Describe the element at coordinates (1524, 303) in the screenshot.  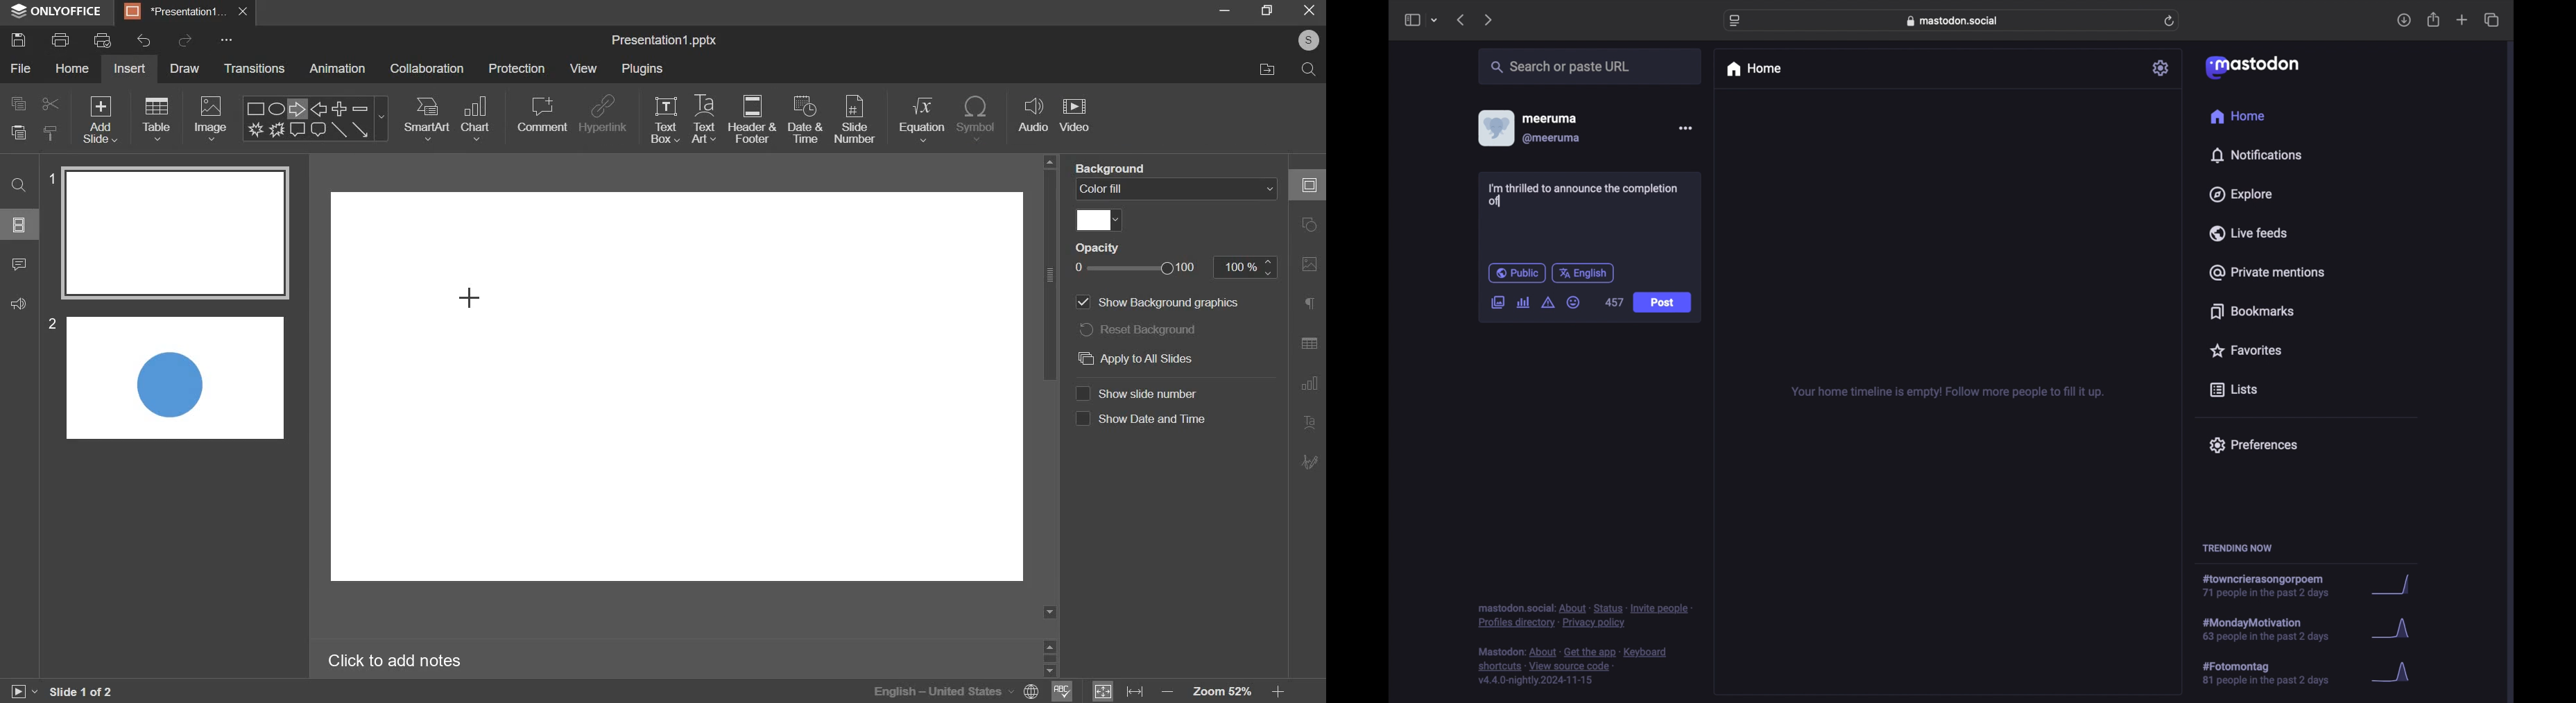
I see `add poll` at that location.